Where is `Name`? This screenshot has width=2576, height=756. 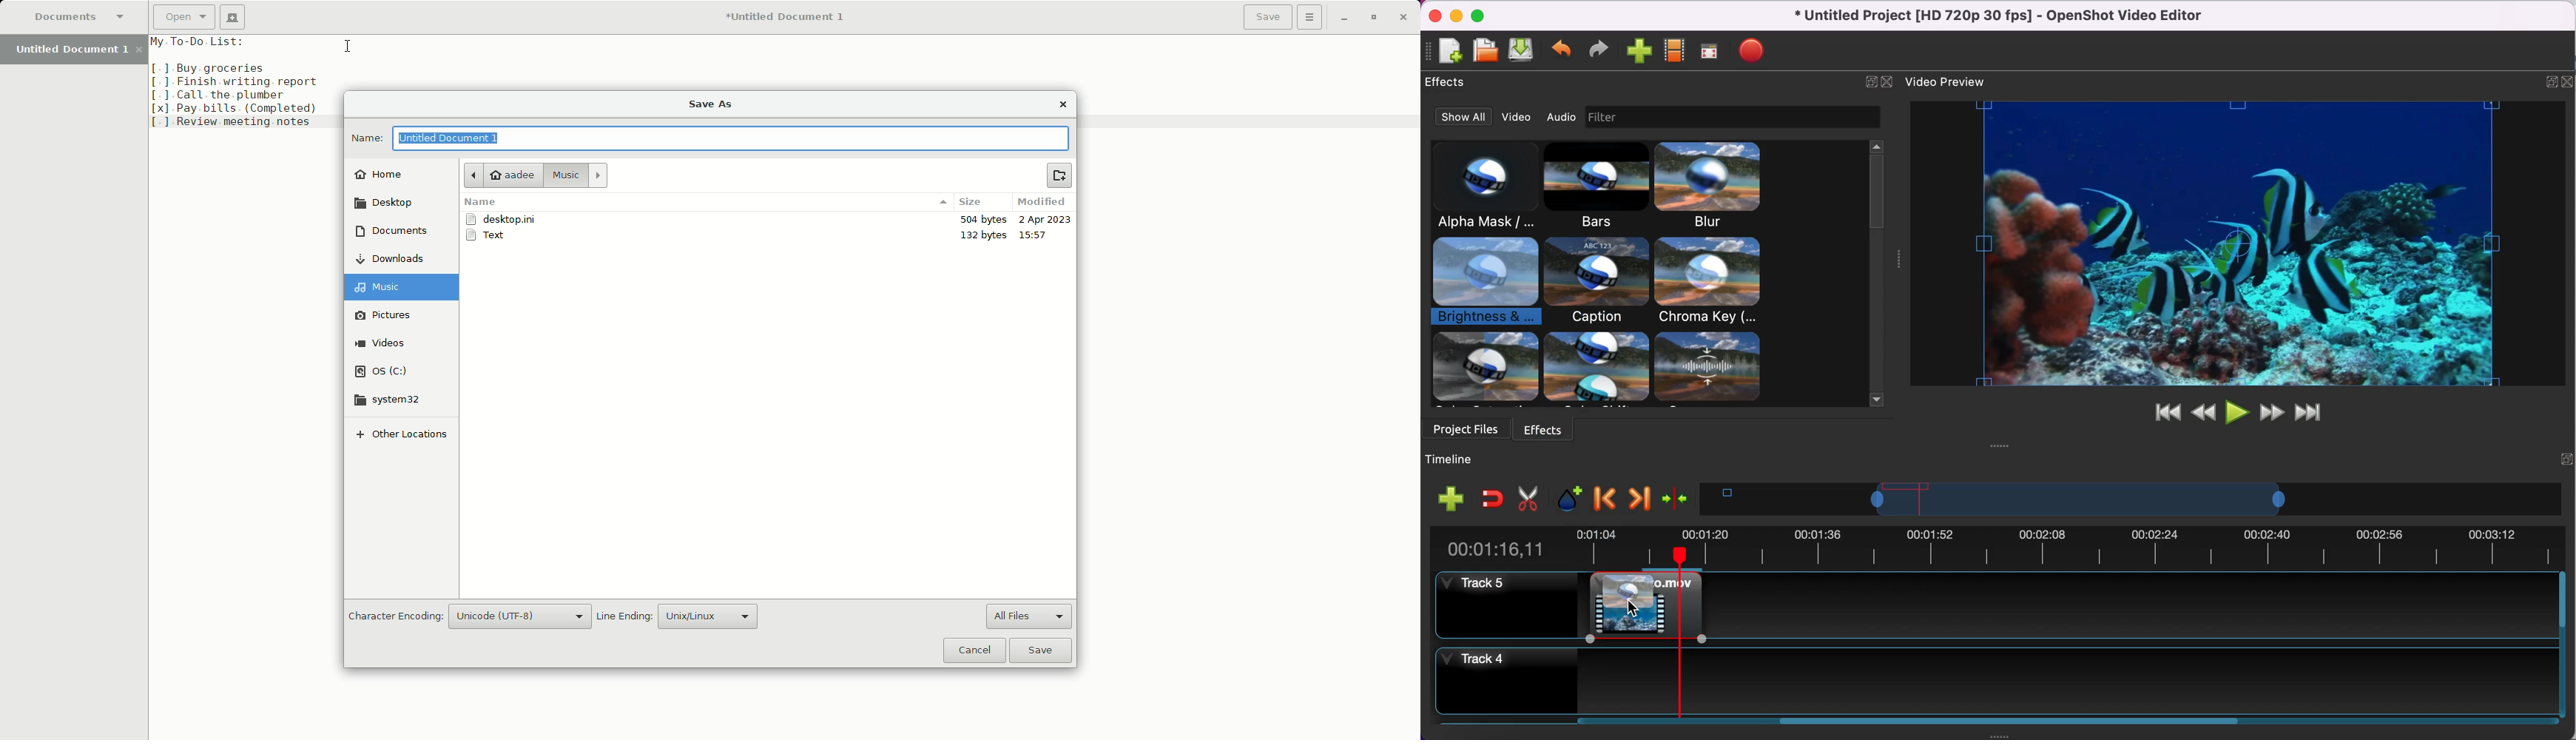
Name is located at coordinates (363, 137).